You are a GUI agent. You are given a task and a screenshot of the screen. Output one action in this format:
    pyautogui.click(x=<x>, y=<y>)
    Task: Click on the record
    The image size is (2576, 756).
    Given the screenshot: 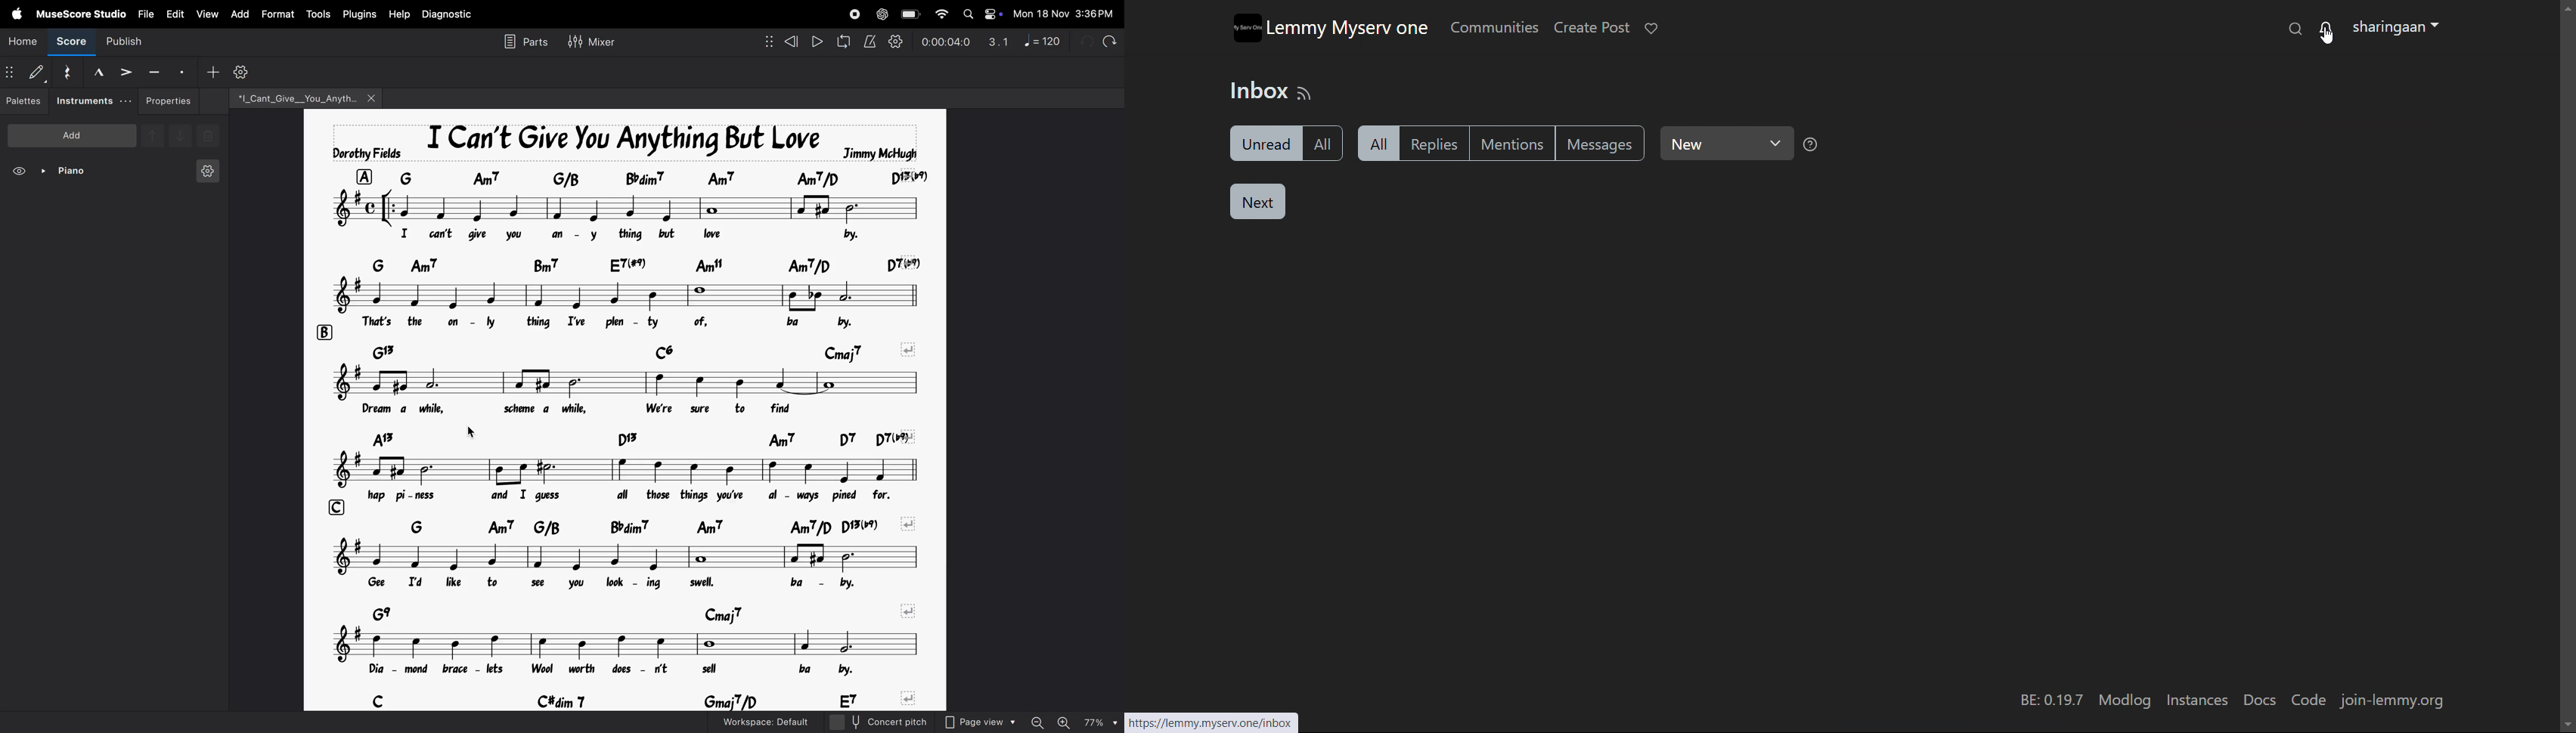 What is the action you would take?
    pyautogui.click(x=854, y=14)
    